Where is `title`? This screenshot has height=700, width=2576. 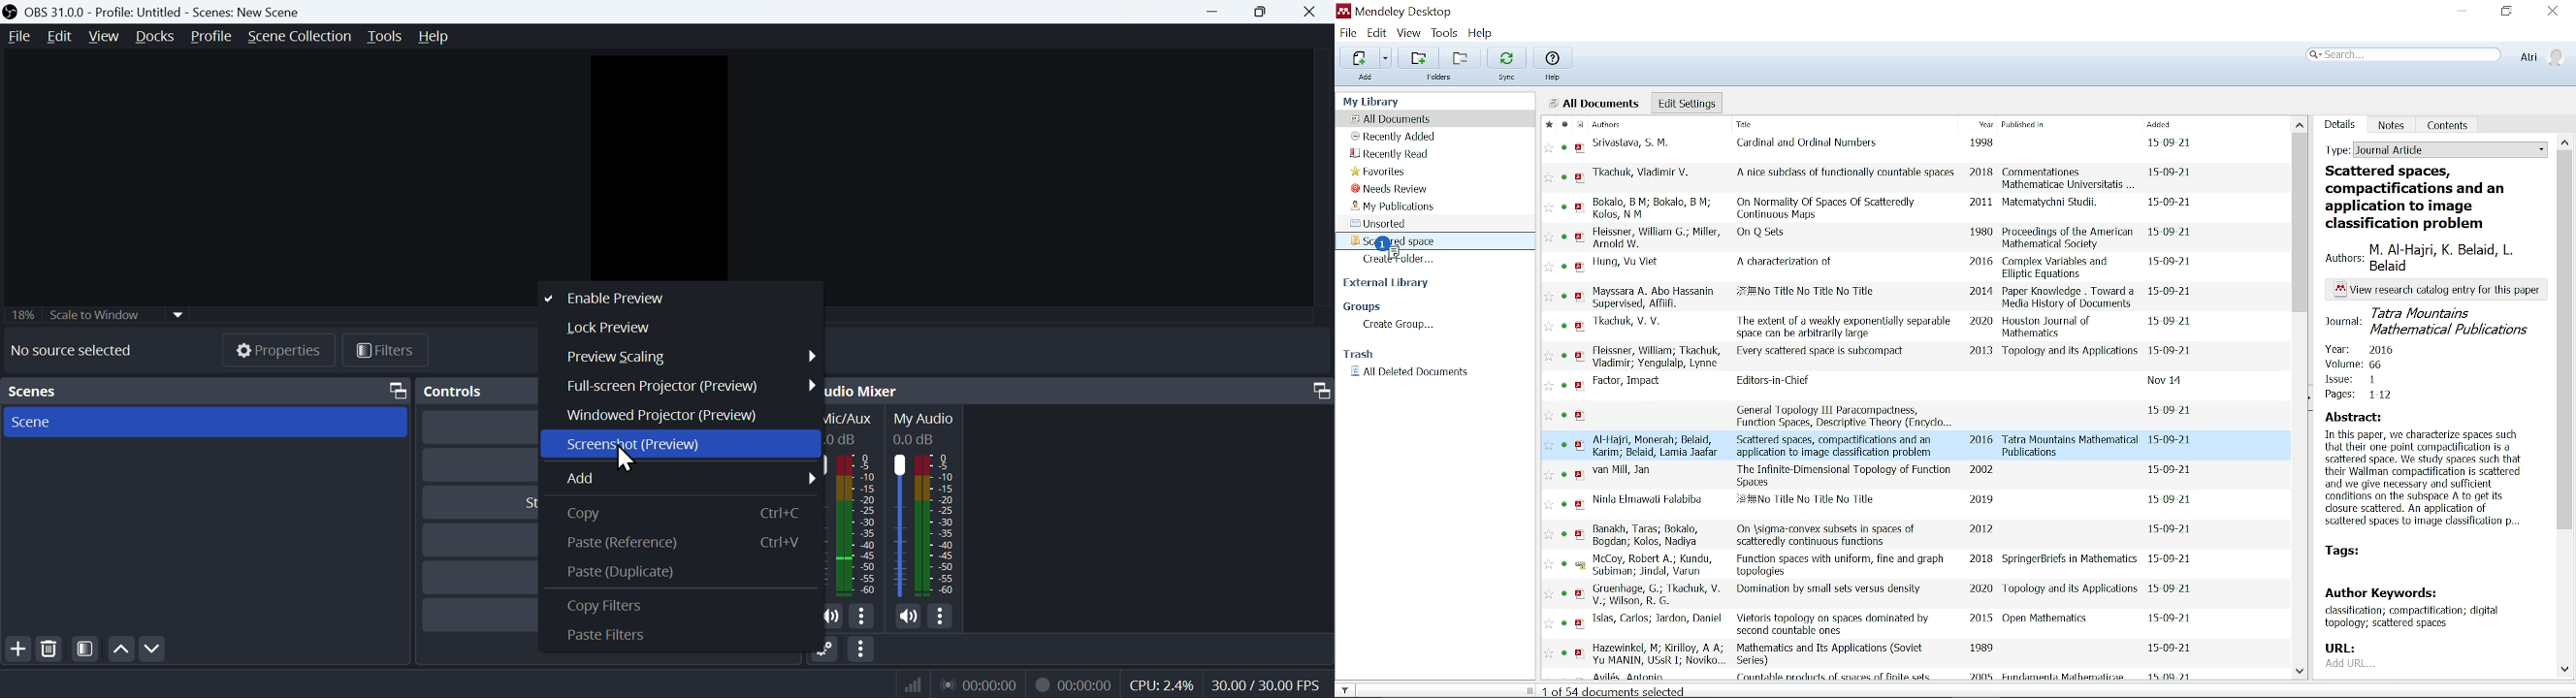
title is located at coordinates (1847, 173).